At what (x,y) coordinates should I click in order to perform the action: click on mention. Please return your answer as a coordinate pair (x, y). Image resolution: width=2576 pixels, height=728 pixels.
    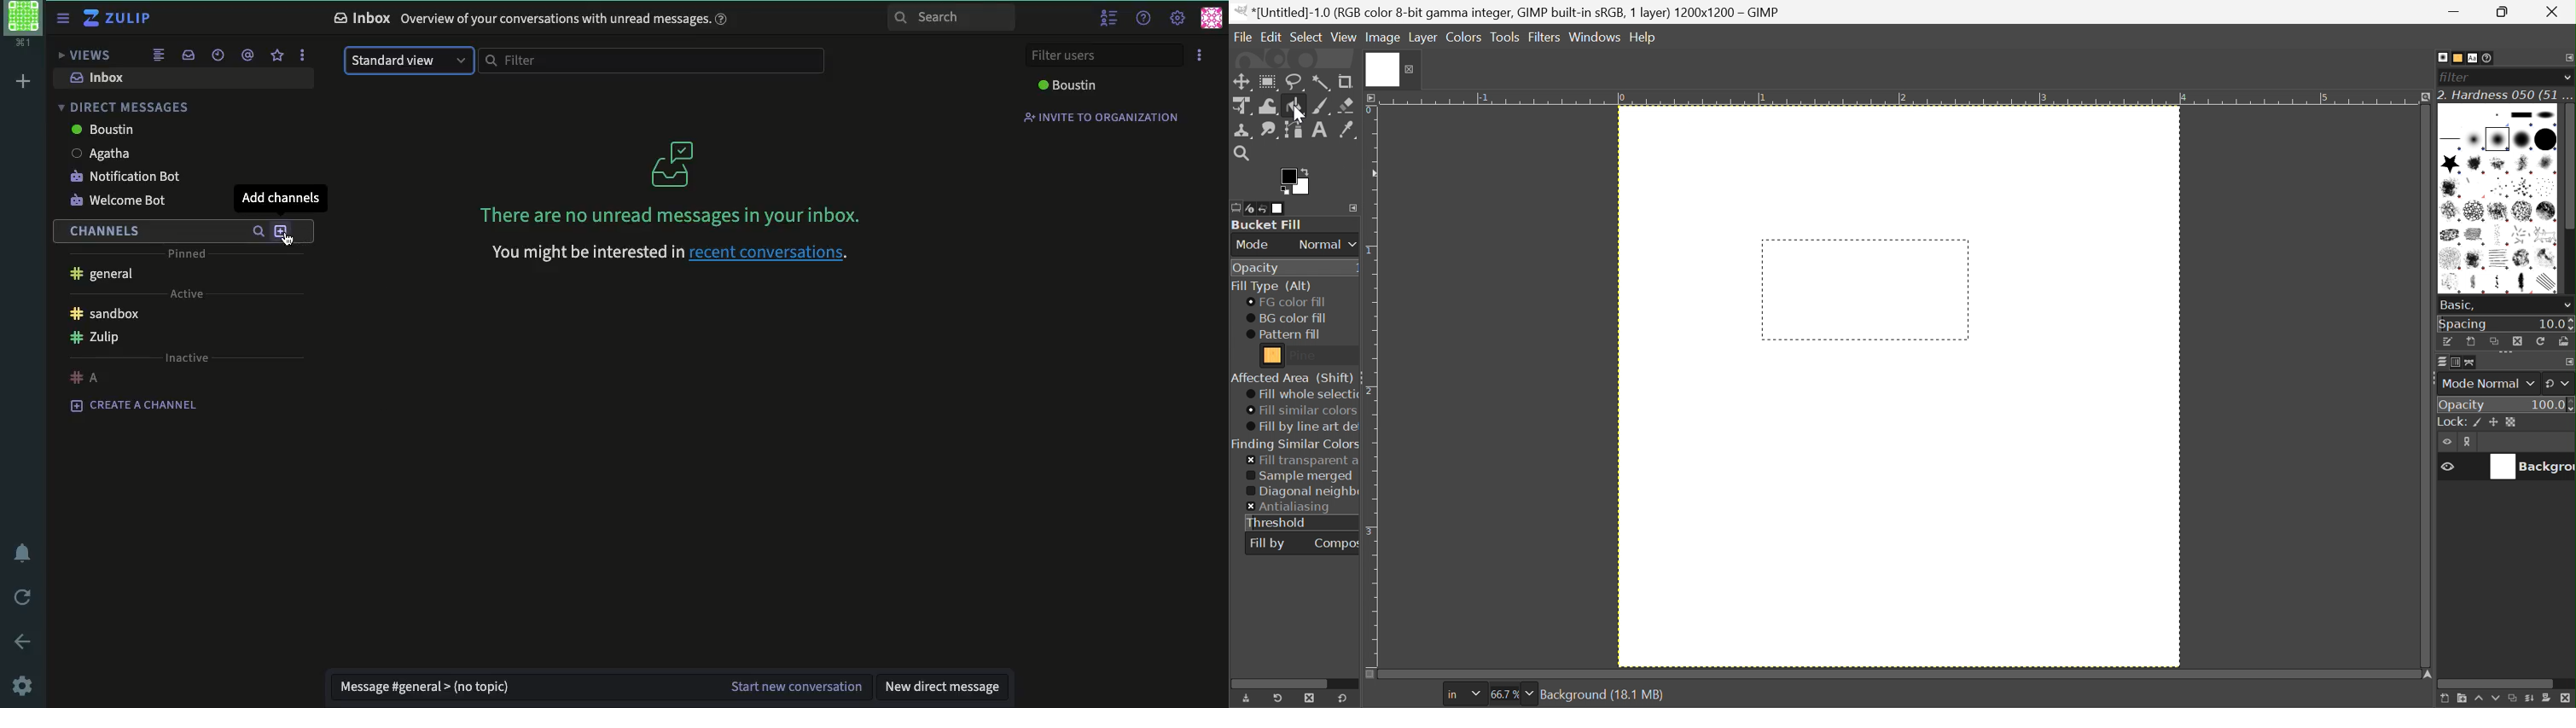
    Looking at the image, I should click on (246, 55).